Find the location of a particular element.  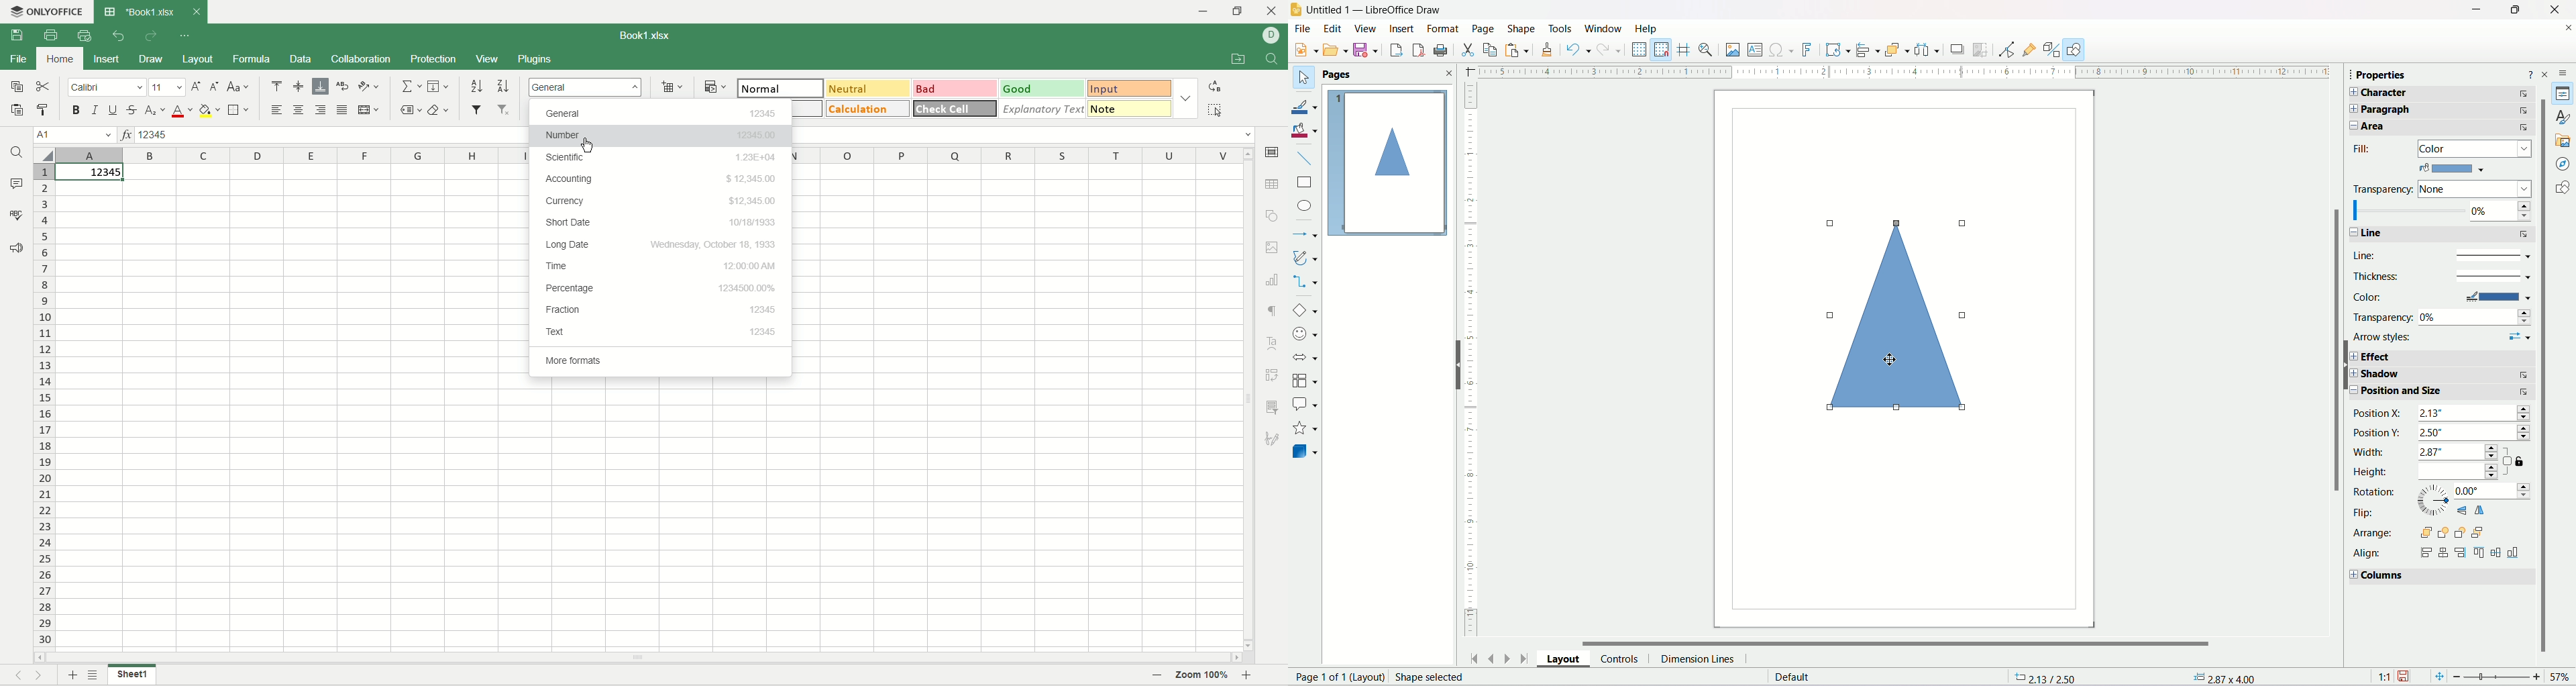

incerase font size is located at coordinates (195, 87).